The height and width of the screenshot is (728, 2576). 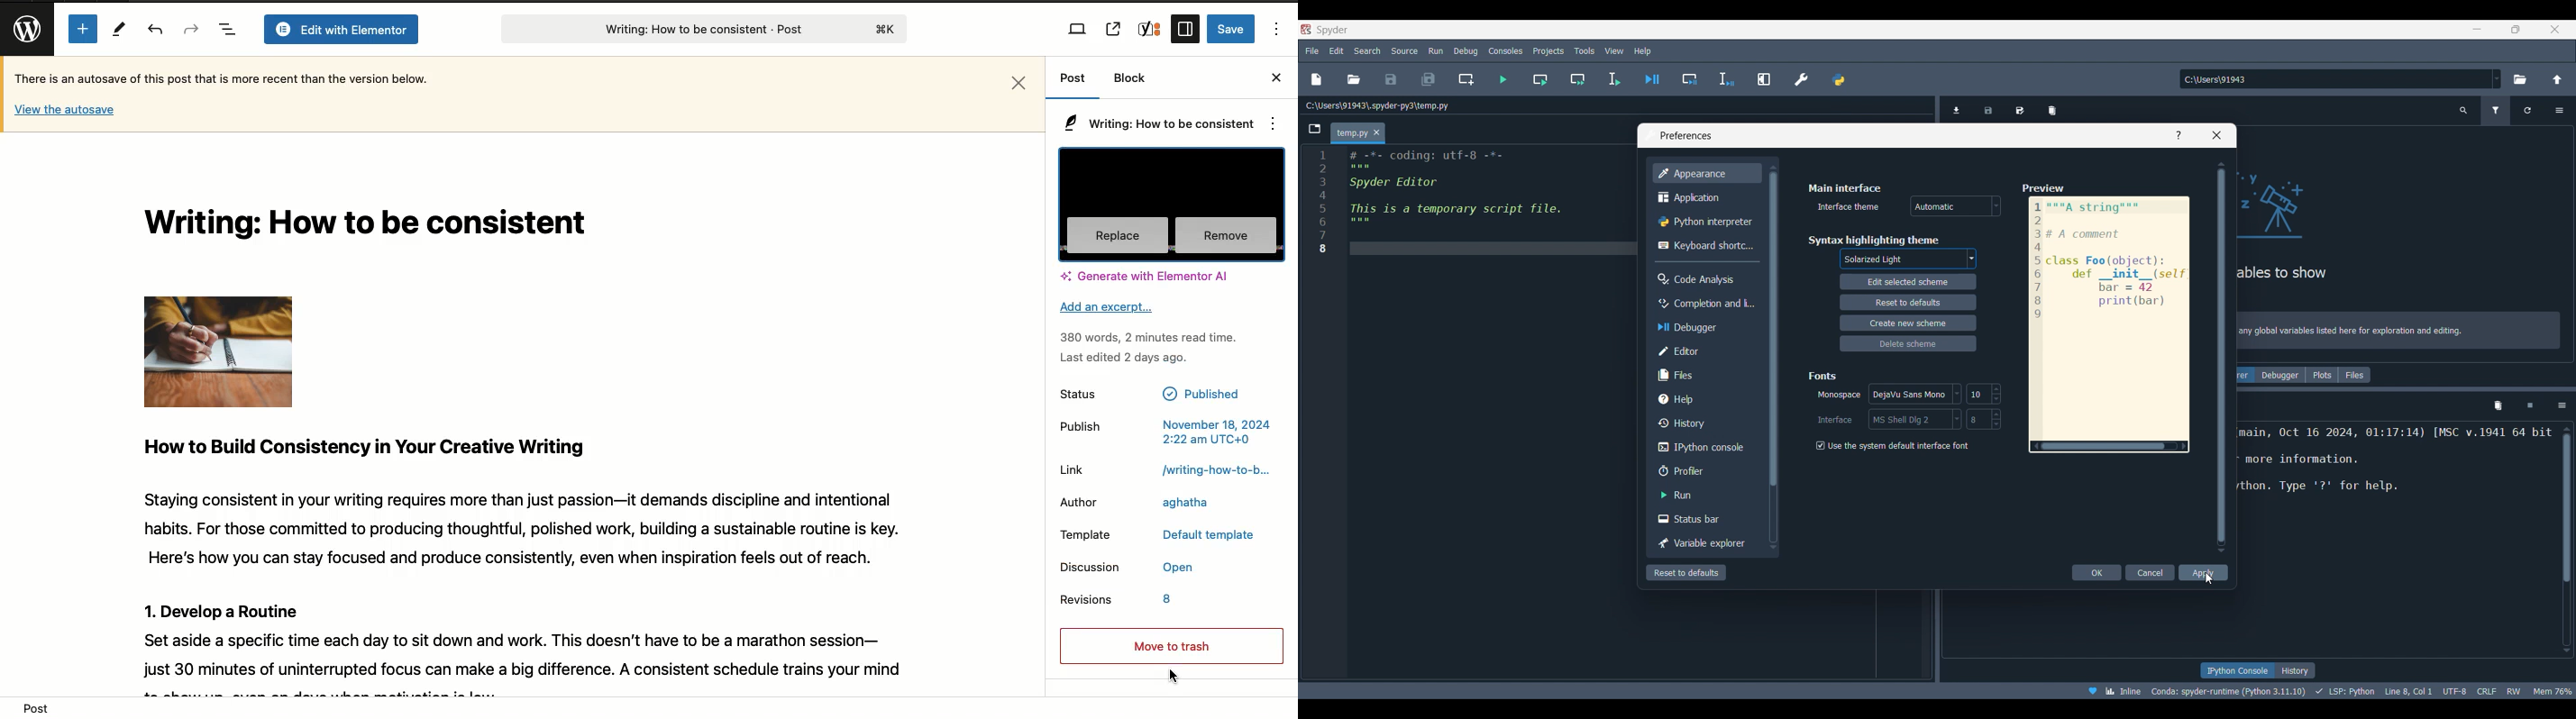 I want to click on Add new block, so click(x=80, y=28).